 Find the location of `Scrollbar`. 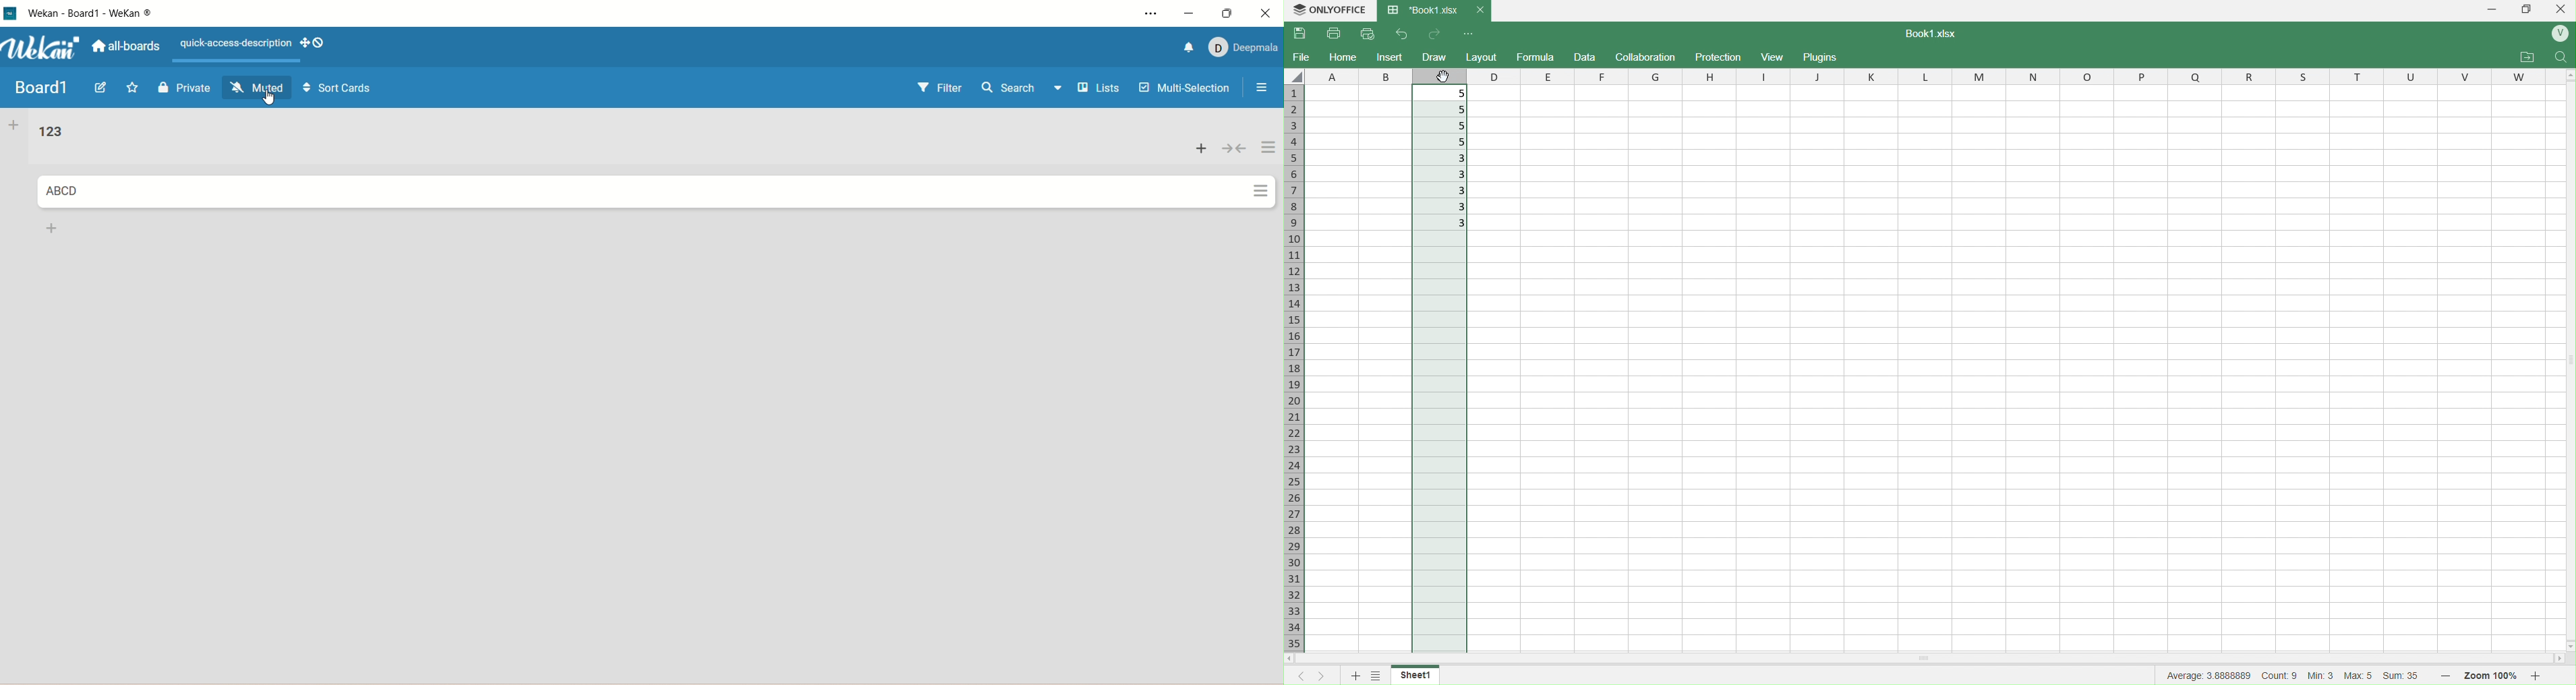

Scrollbar is located at coordinates (2012, 657).